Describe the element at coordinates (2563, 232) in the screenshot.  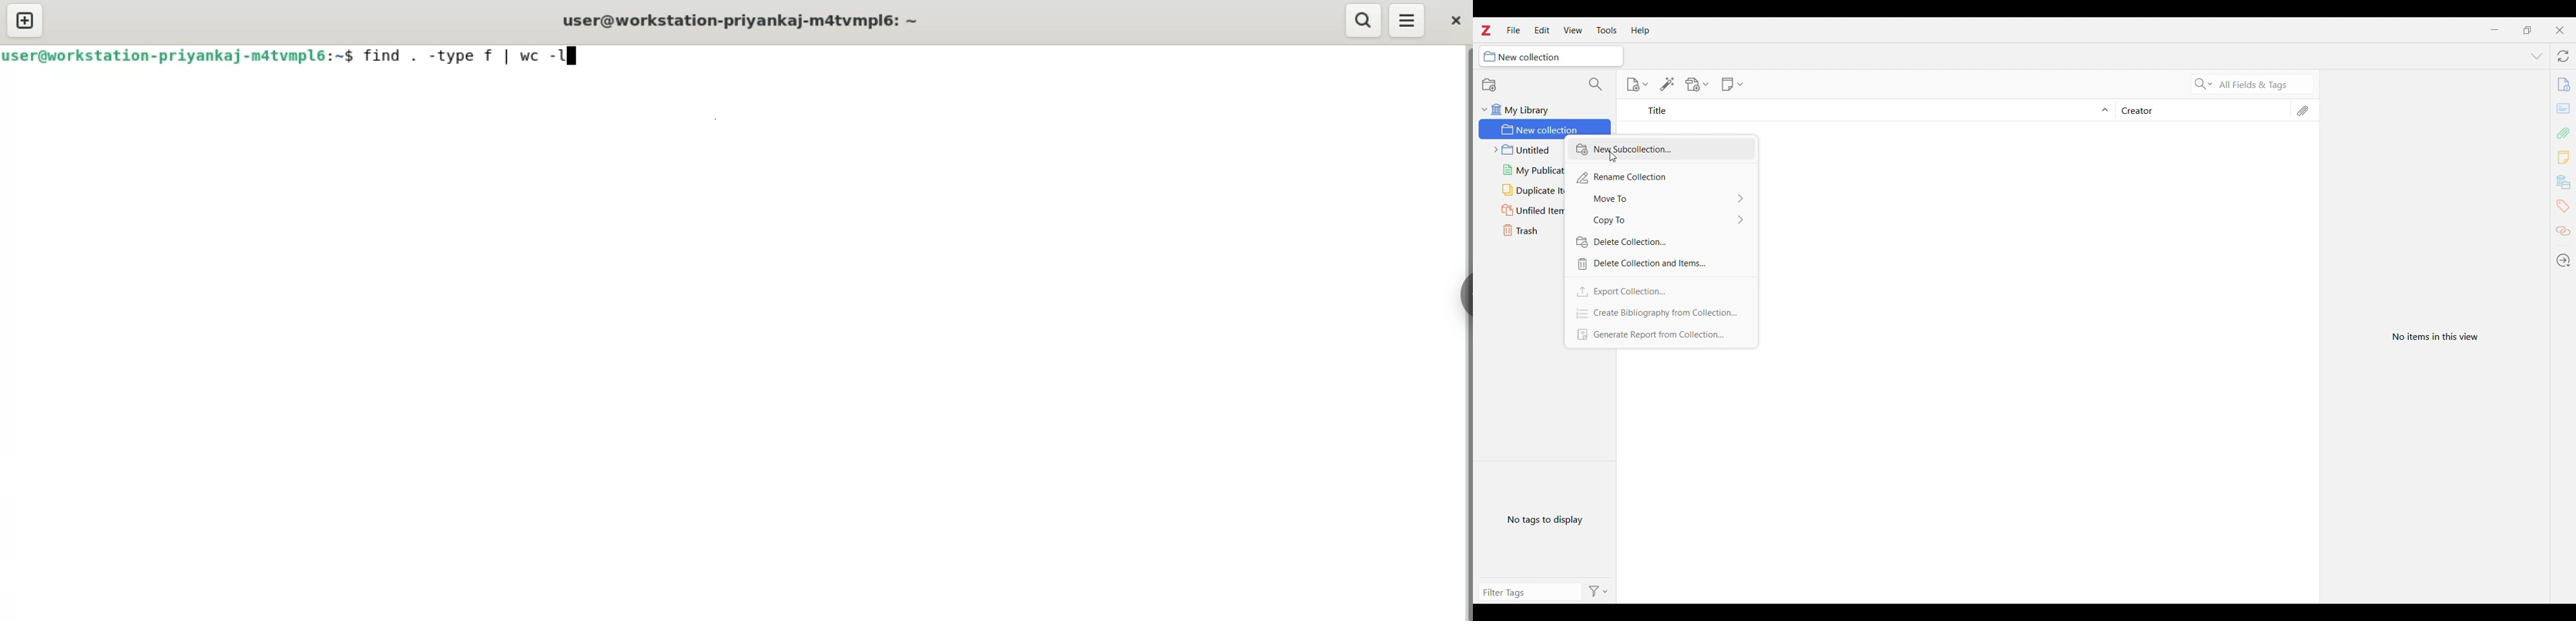
I see `Related` at that location.